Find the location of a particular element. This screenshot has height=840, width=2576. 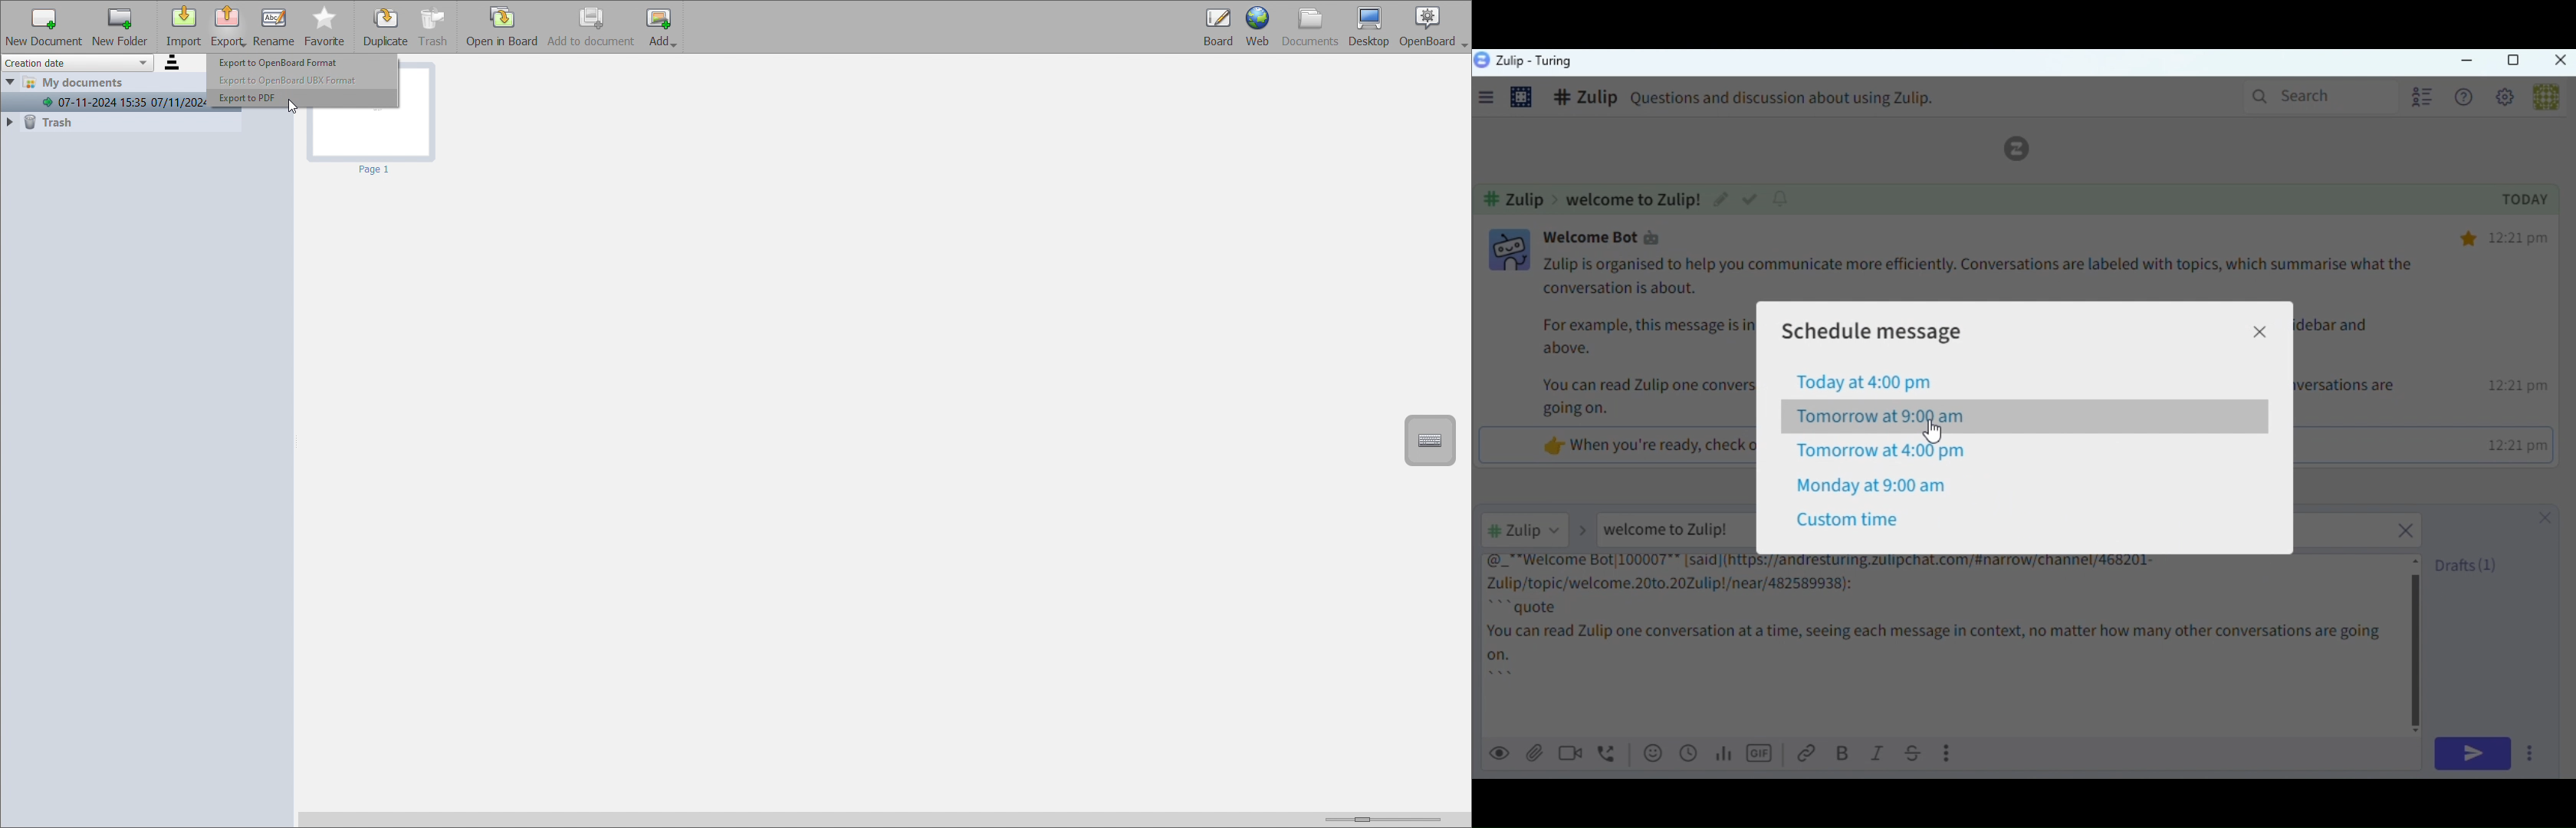

User List is located at coordinates (2420, 96).